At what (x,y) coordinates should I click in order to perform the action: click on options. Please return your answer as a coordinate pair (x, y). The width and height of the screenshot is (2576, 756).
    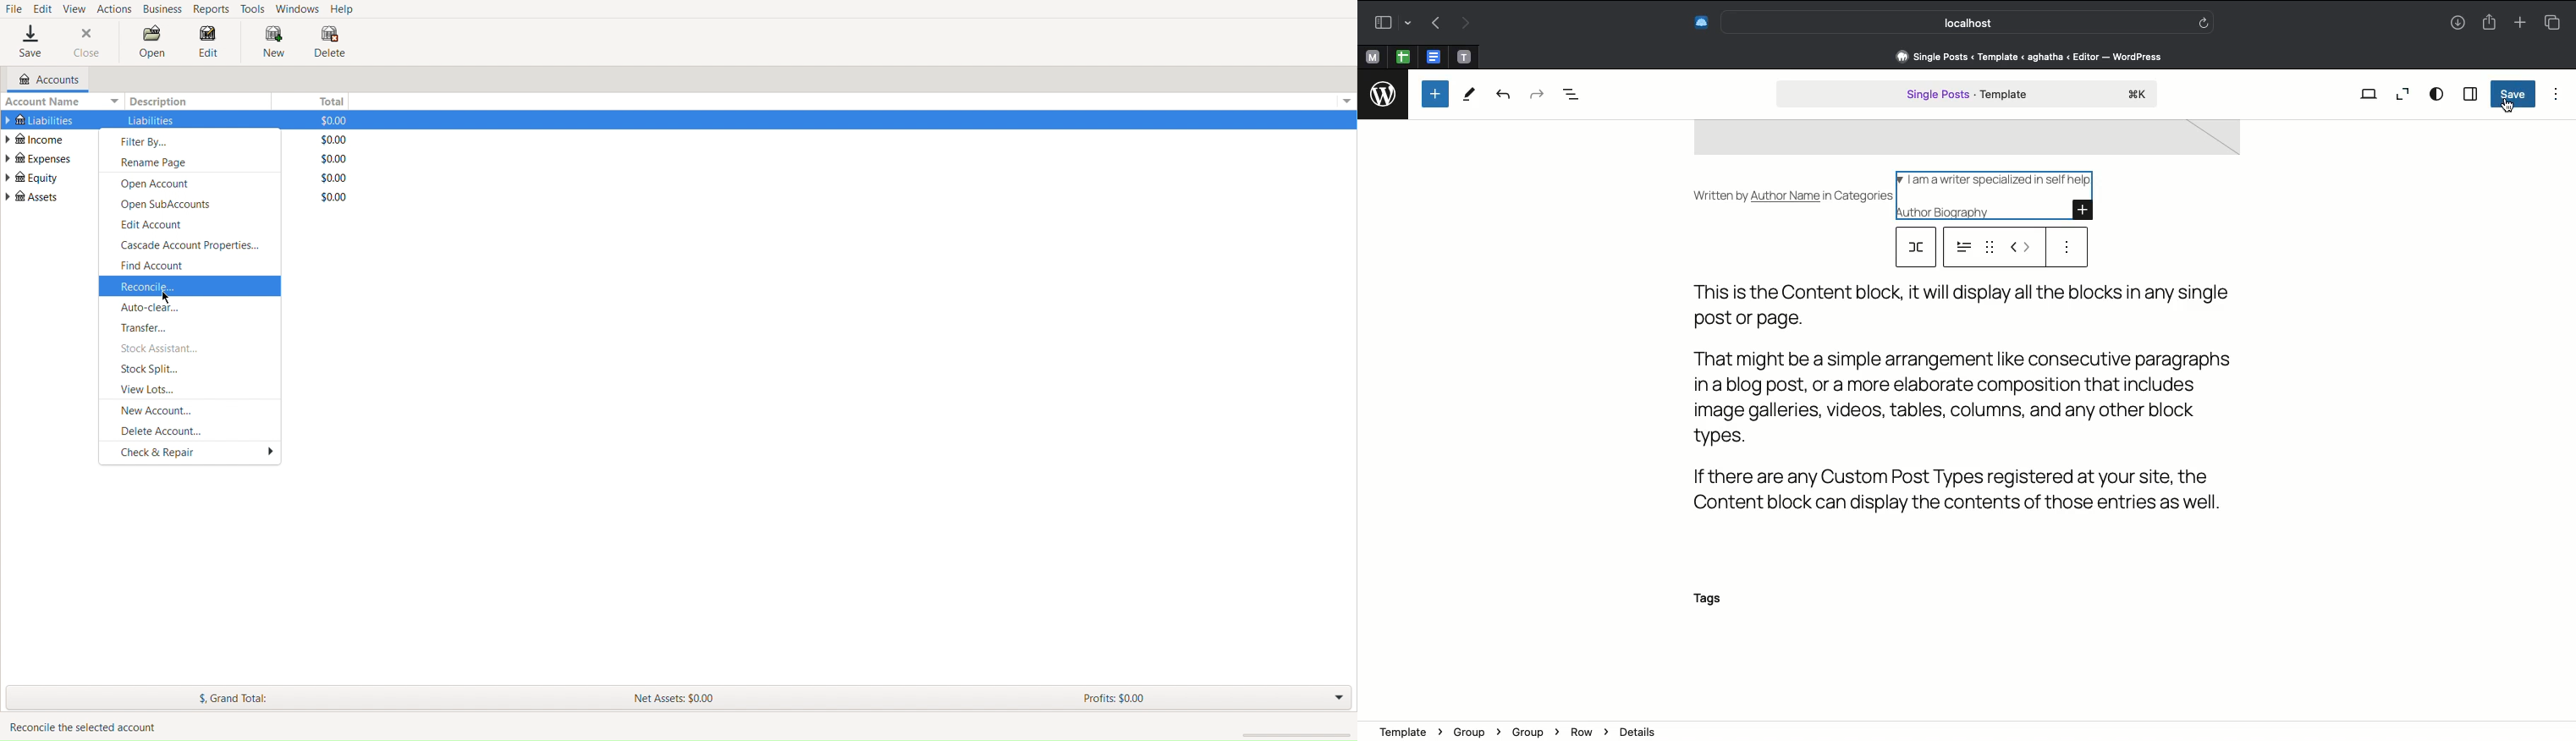
    Looking at the image, I should click on (1959, 249).